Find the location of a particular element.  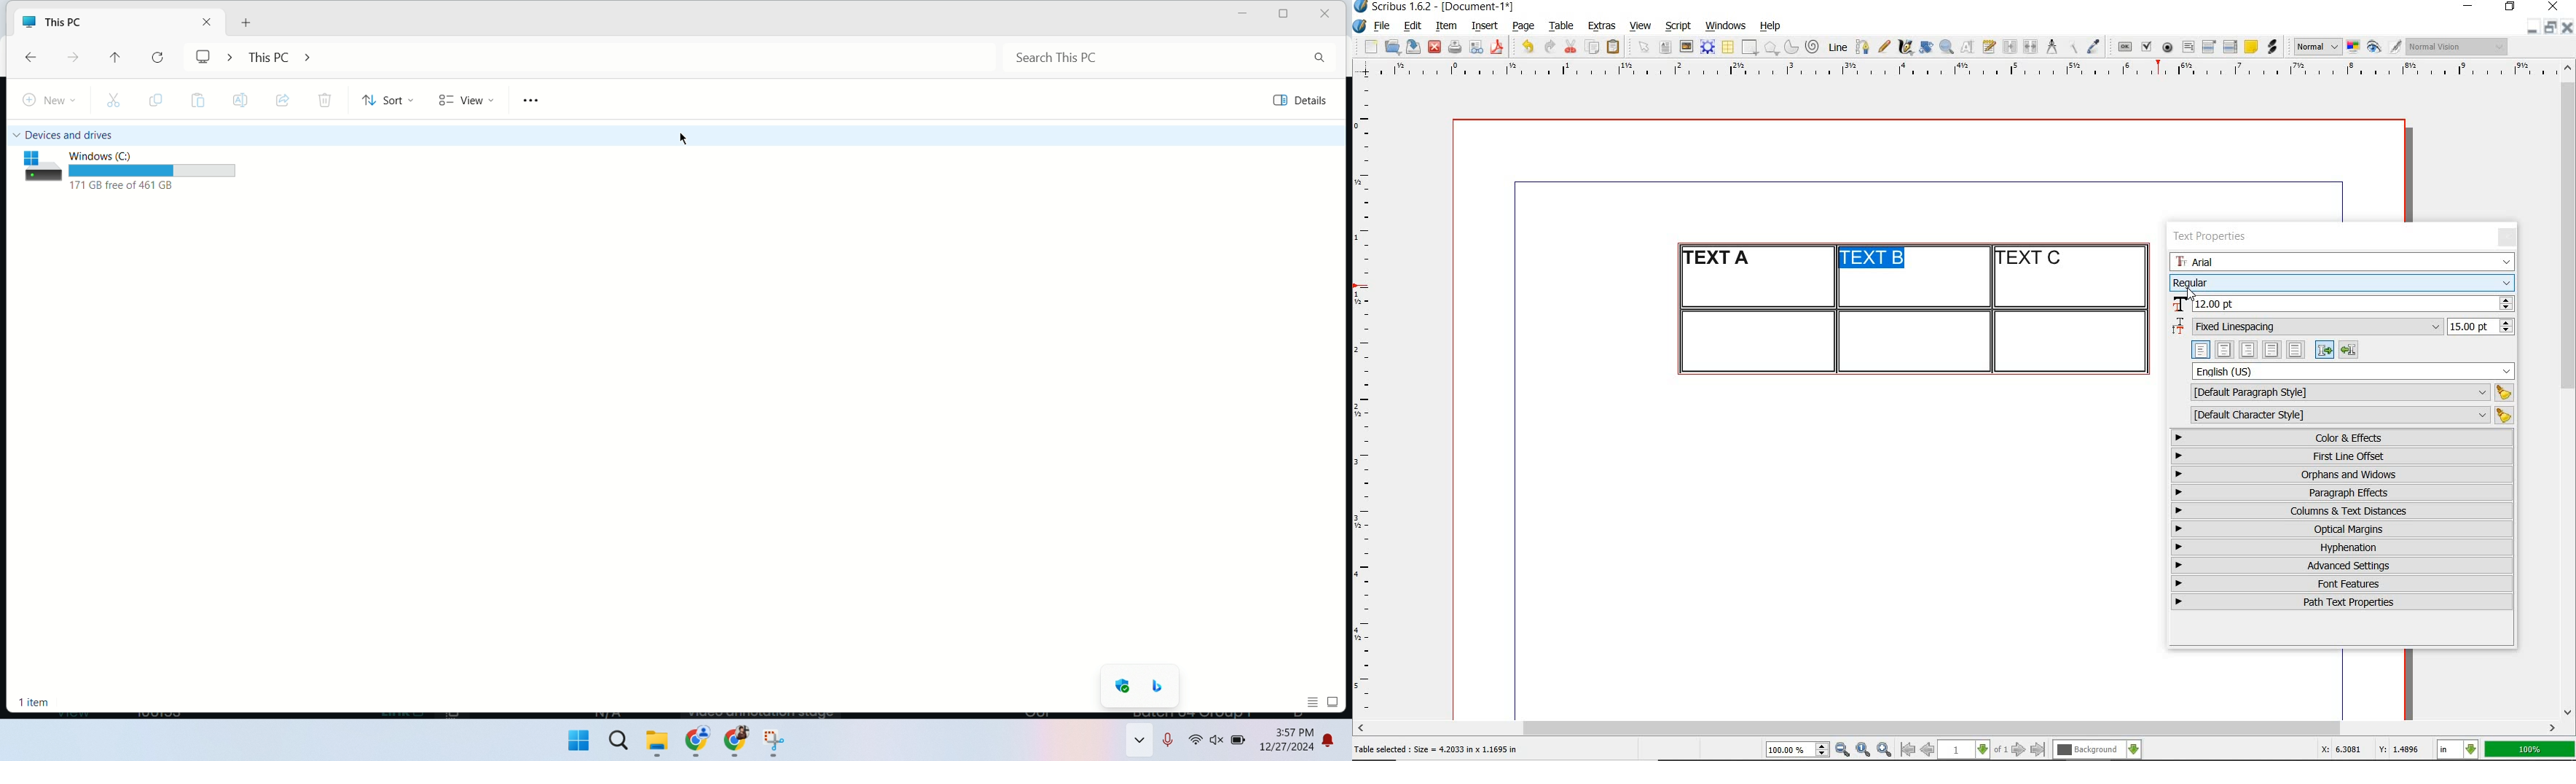

save is located at coordinates (1411, 47).